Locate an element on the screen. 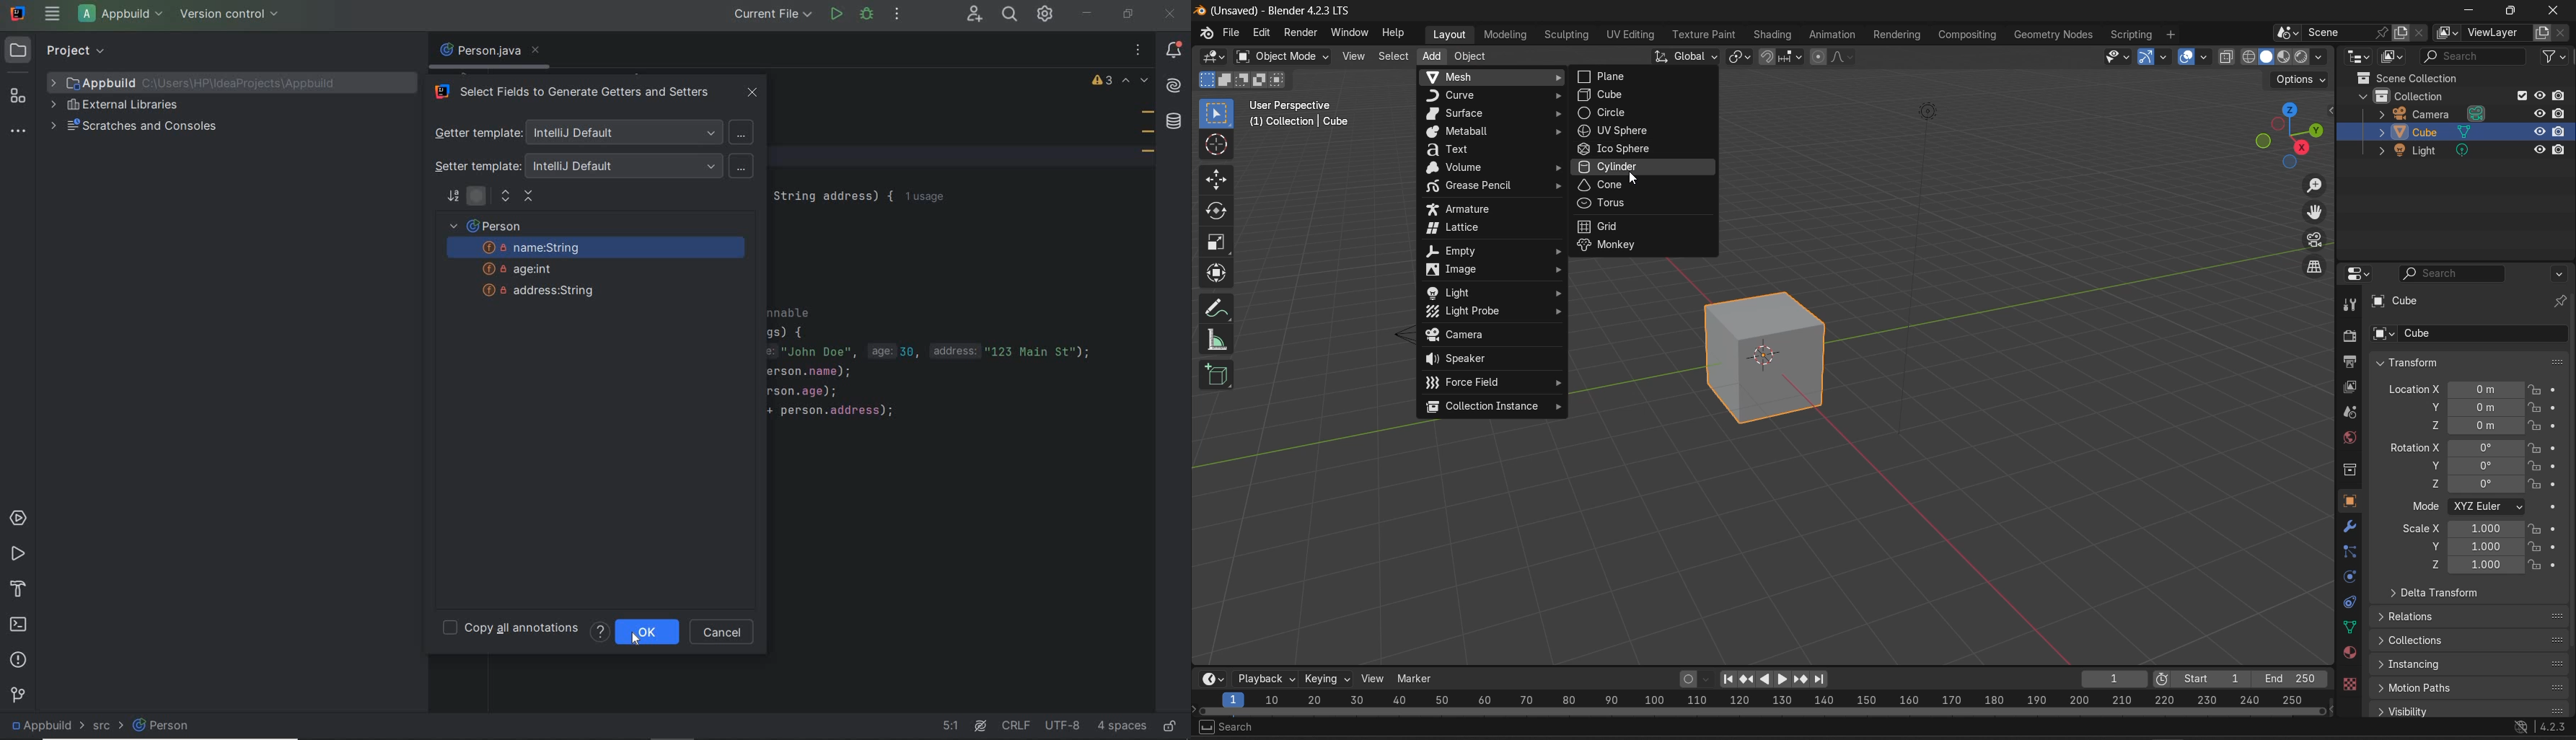  file is located at coordinates (1232, 32).